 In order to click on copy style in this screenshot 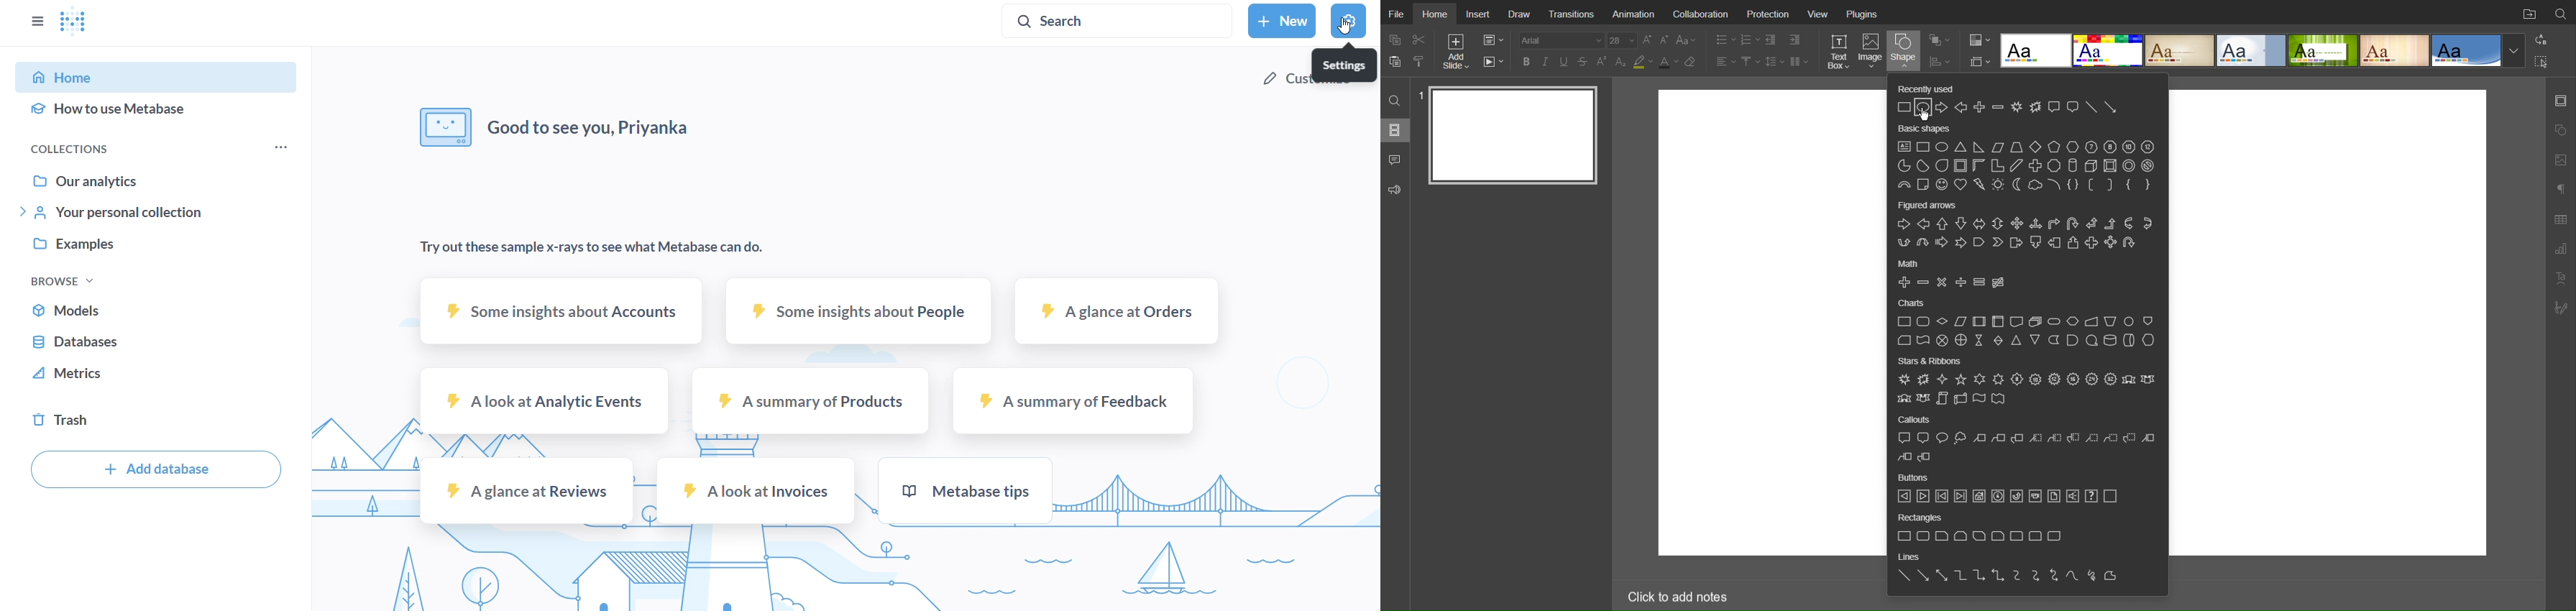, I will do `click(1423, 60)`.